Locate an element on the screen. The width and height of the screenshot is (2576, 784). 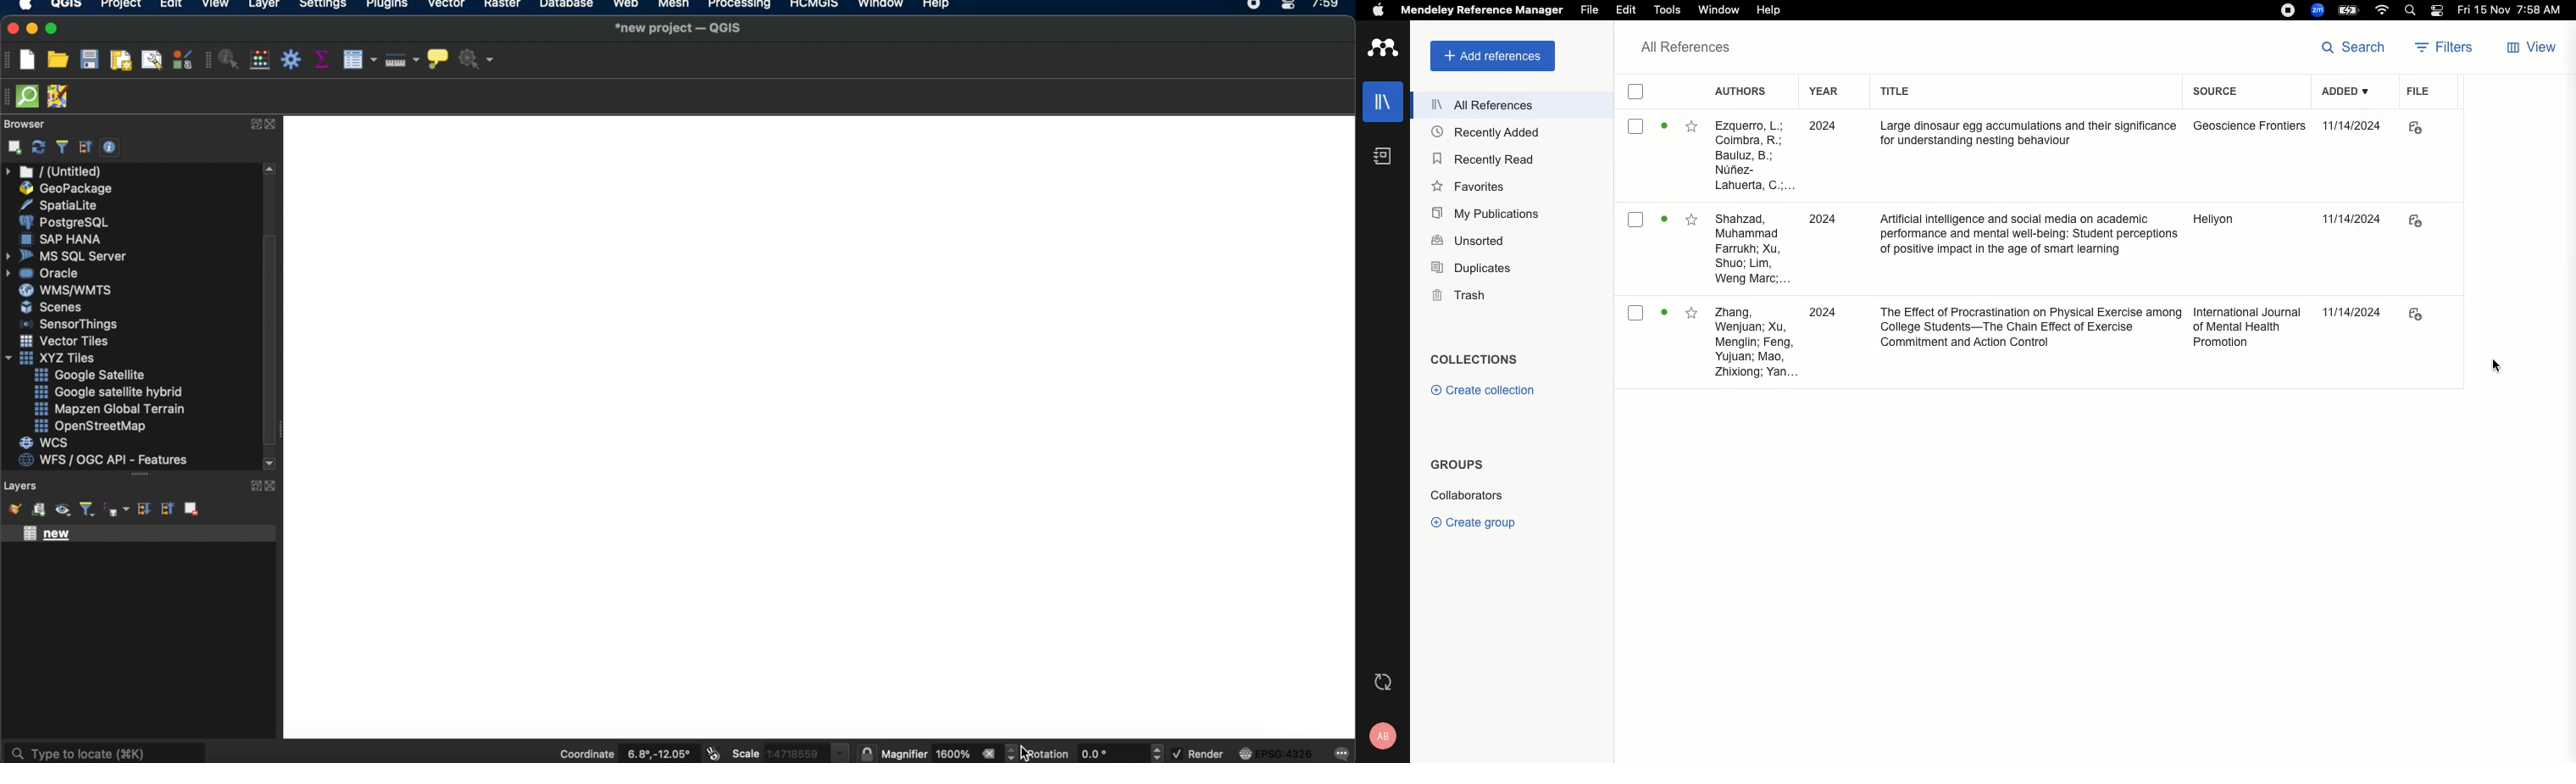
SHOW MAP TIPS is located at coordinates (438, 62).